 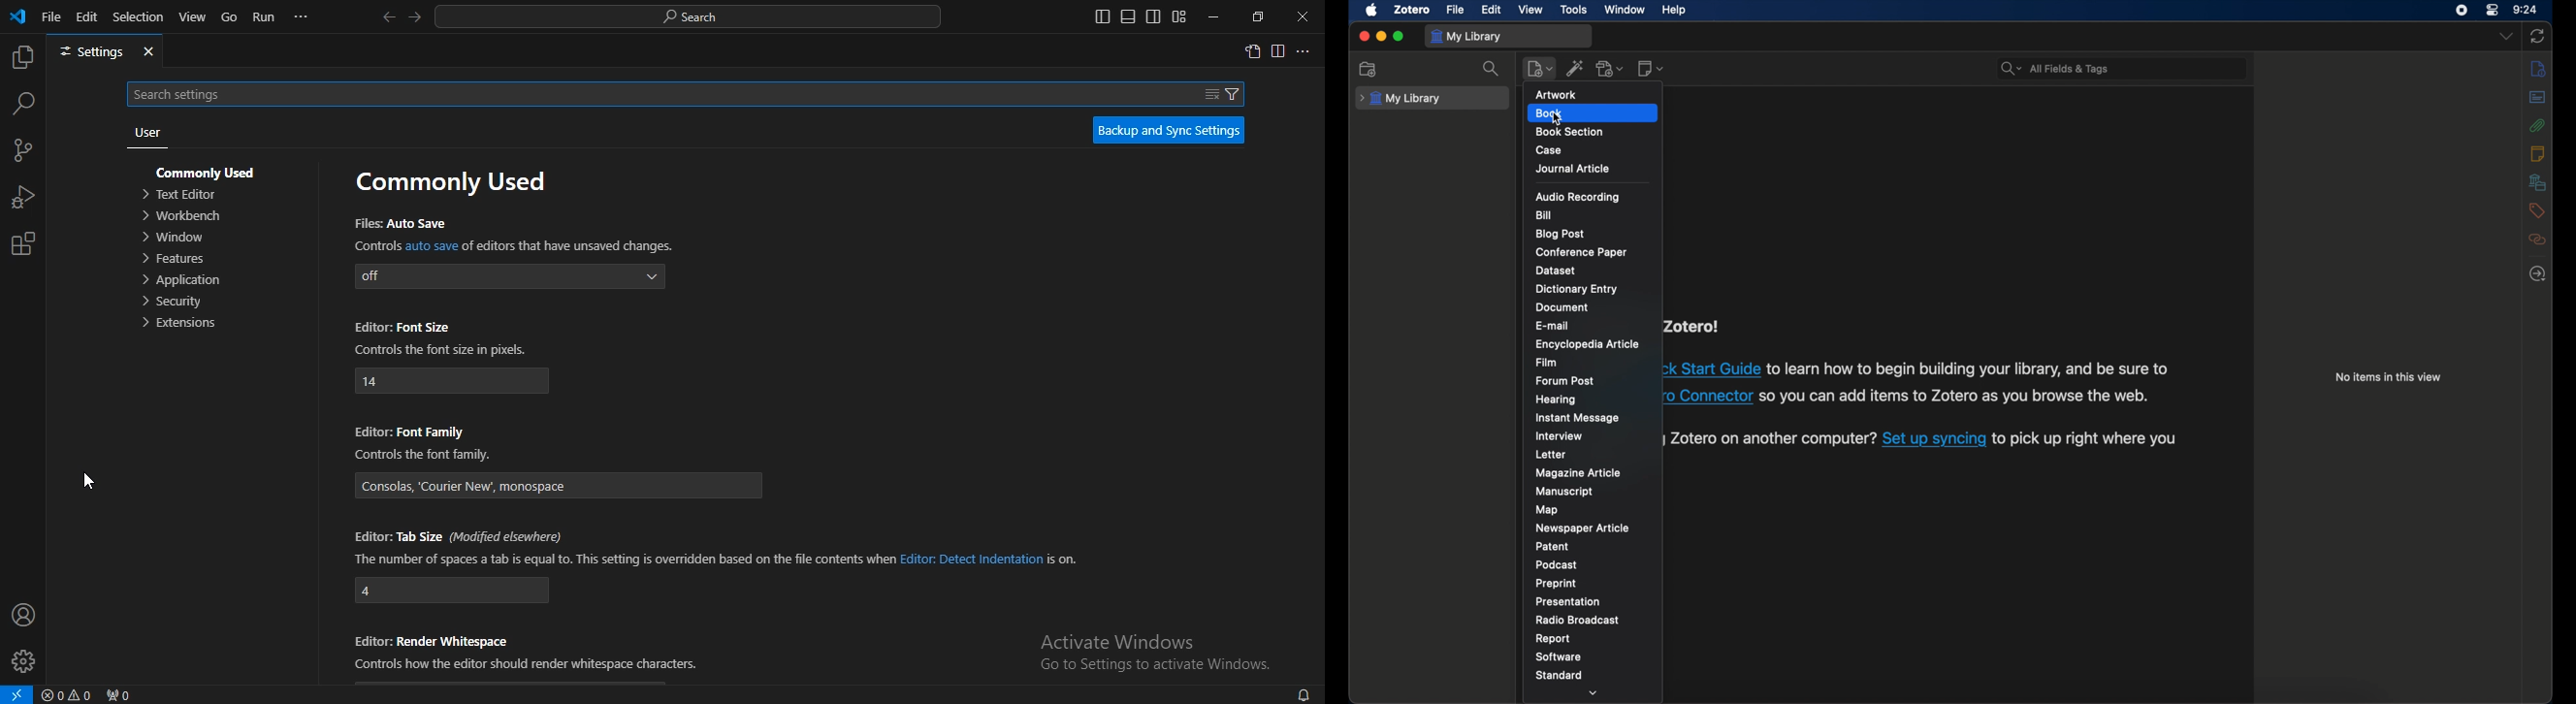 What do you see at coordinates (1368, 69) in the screenshot?
I see `new collection` at bounding box center [1368, 69].